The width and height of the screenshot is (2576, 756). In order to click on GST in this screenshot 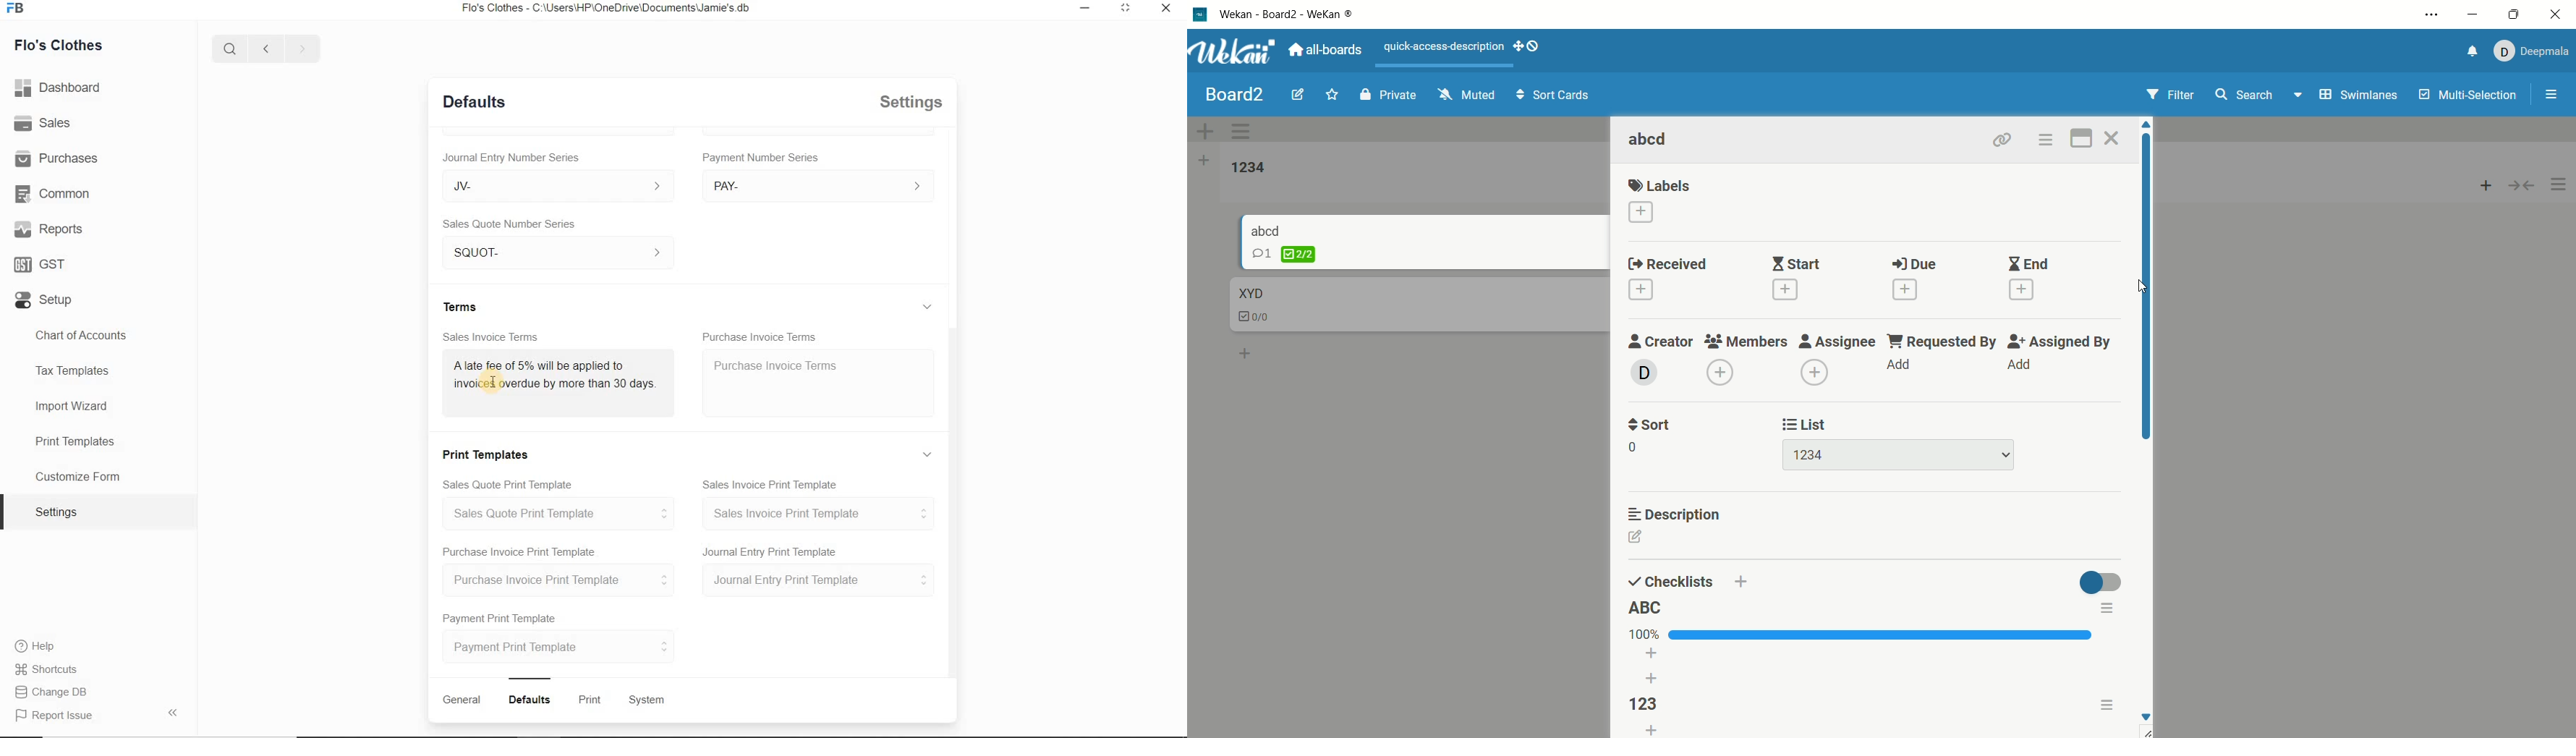, I will do `click(39, 265)`.